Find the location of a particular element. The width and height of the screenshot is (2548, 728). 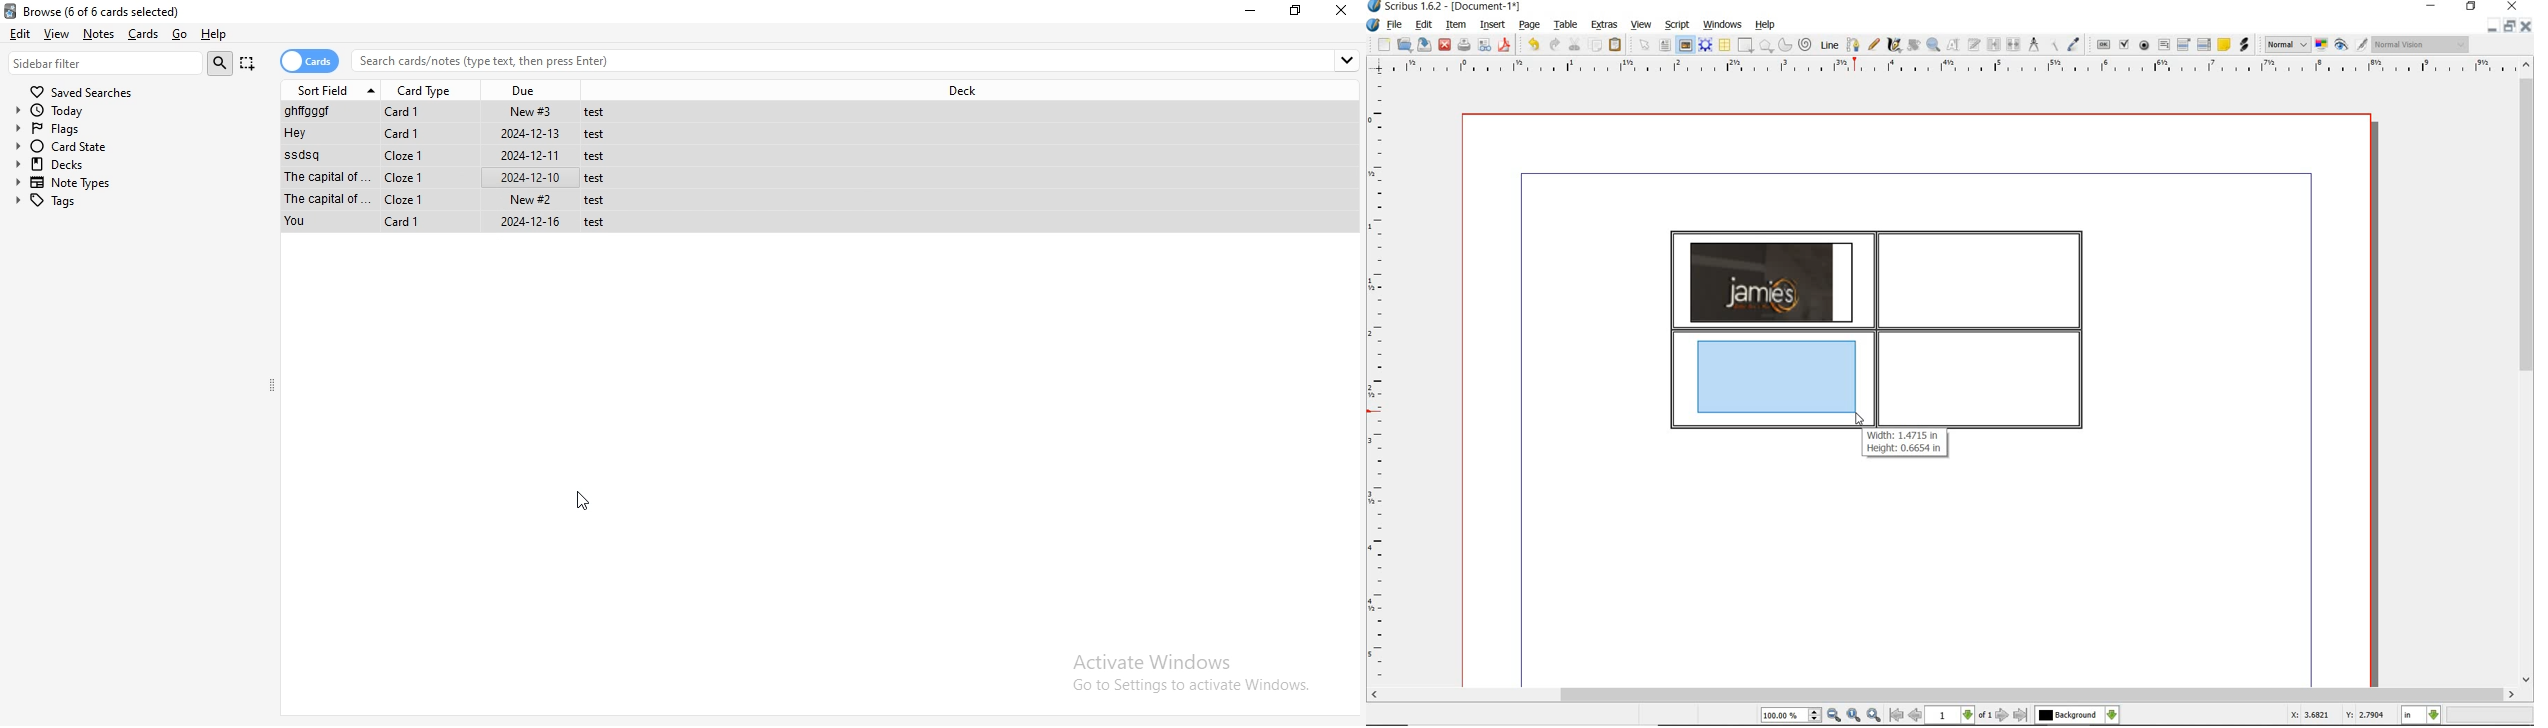

Cards is located at coordinates (146, 34).